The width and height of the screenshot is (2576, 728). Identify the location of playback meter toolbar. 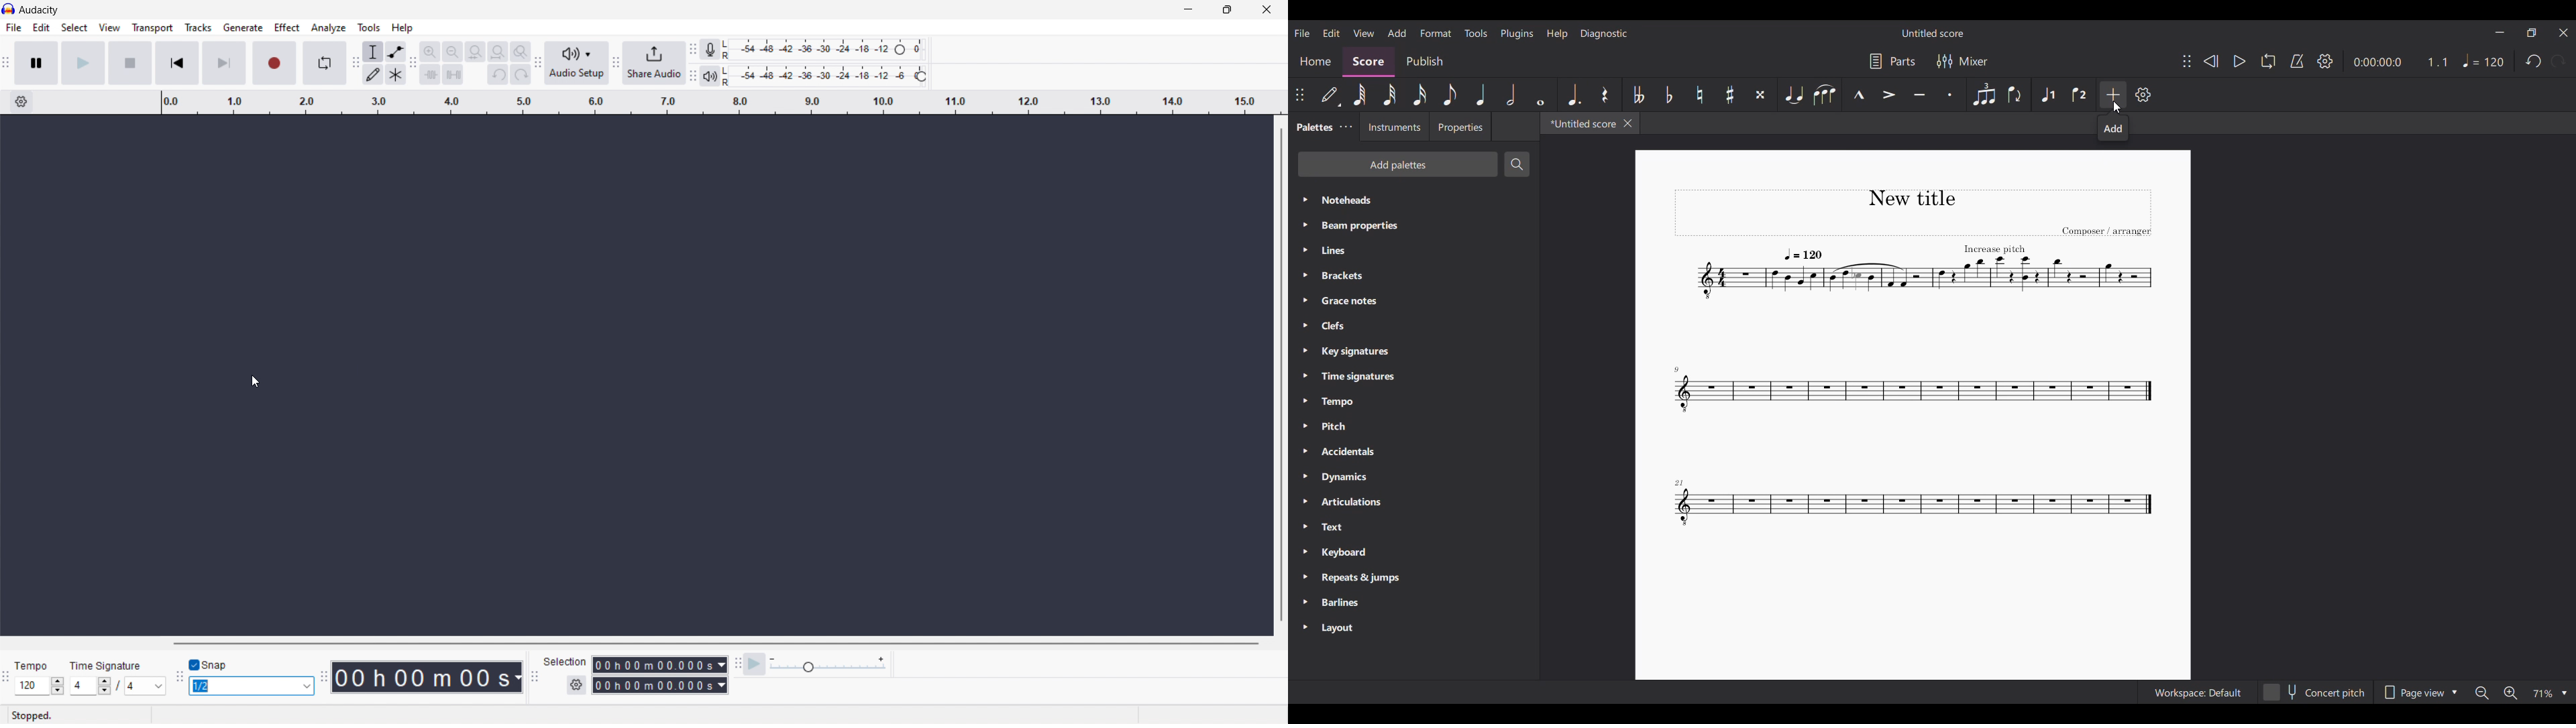
(692, 76).